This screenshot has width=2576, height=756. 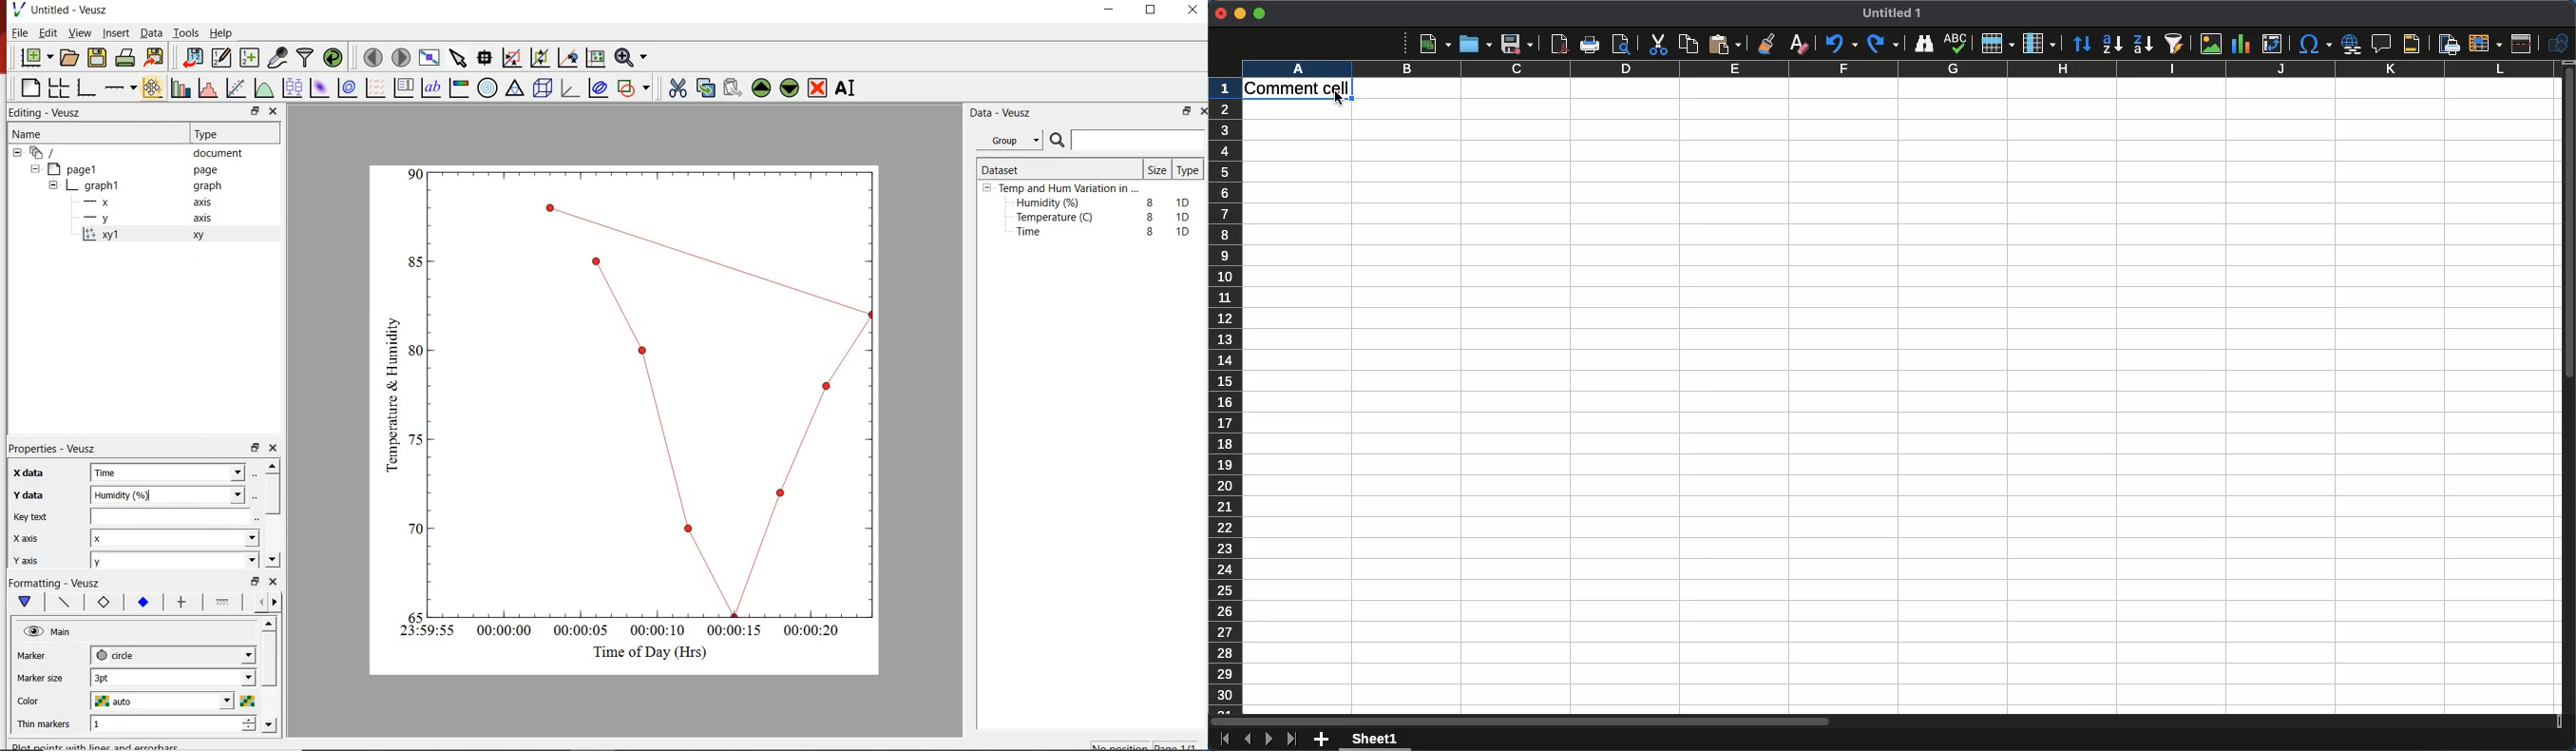 What do you see at coordinates (1556, 44) in the screenshot?
I see `Export as PDF` at bounding box center [1556, 44].